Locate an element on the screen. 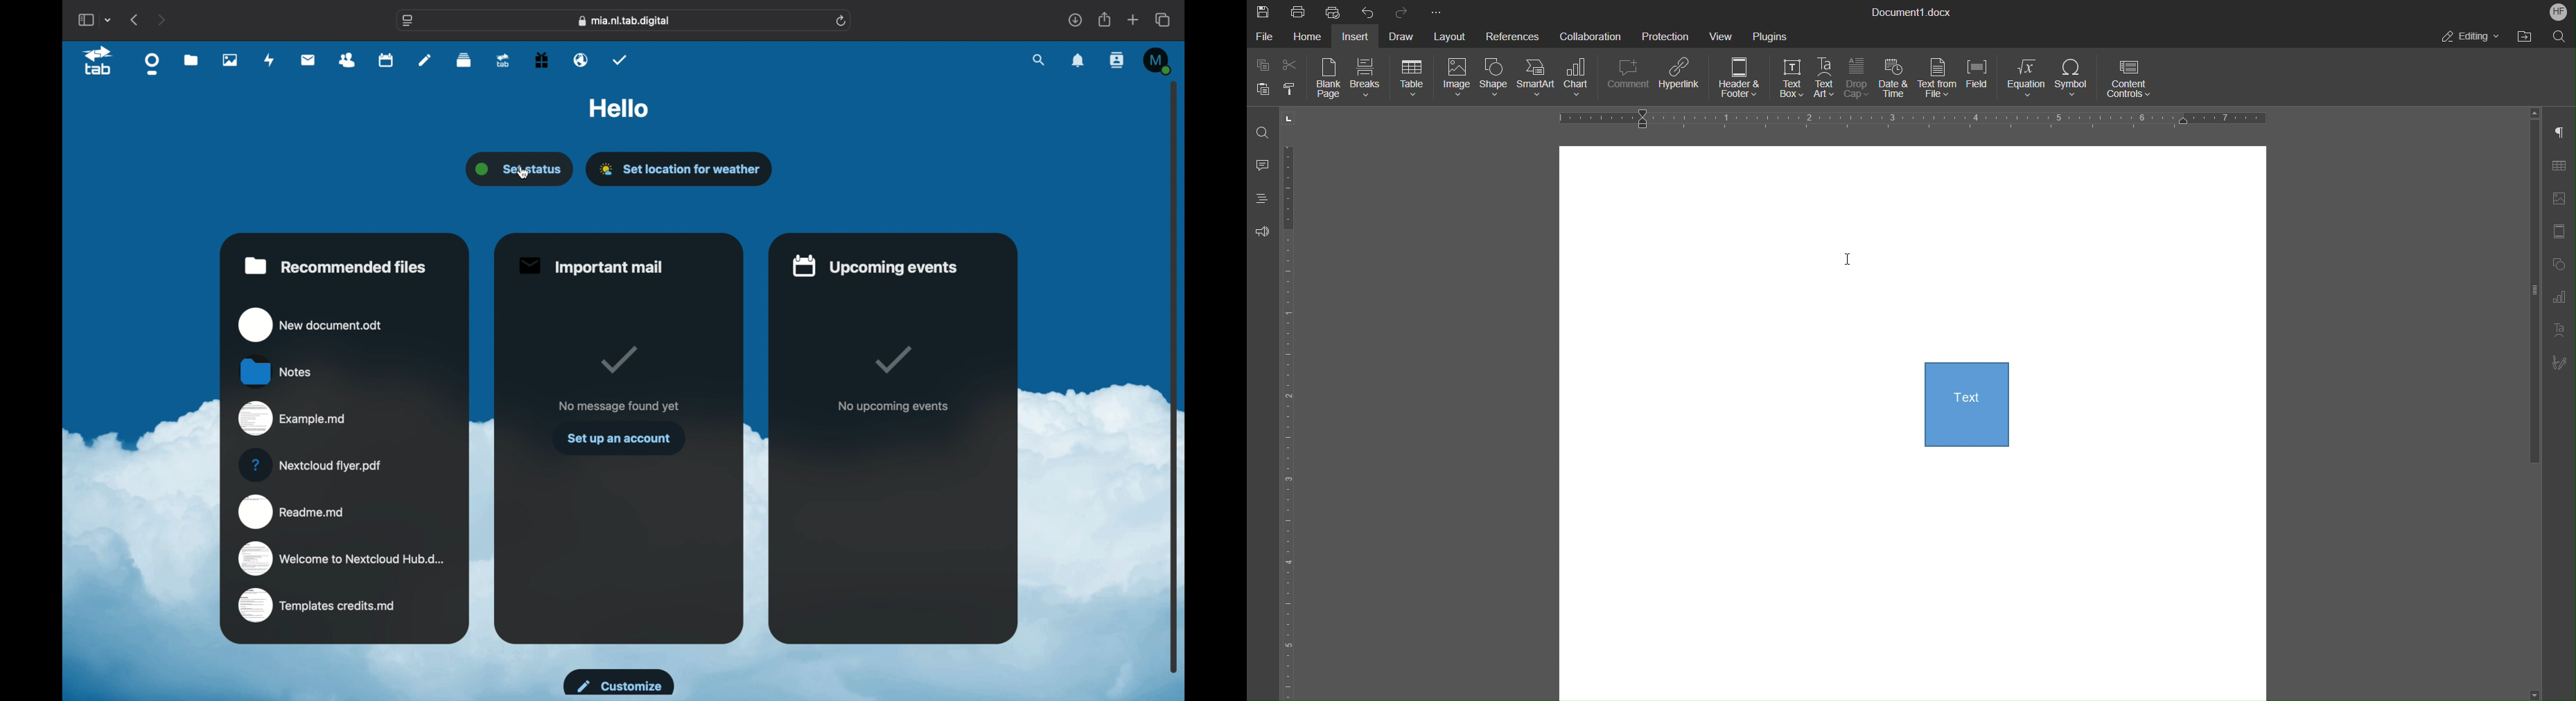 The width and height of the screenshot is (2576, 728). Horizonatl Ruler is located at coordinates (1908, 119).